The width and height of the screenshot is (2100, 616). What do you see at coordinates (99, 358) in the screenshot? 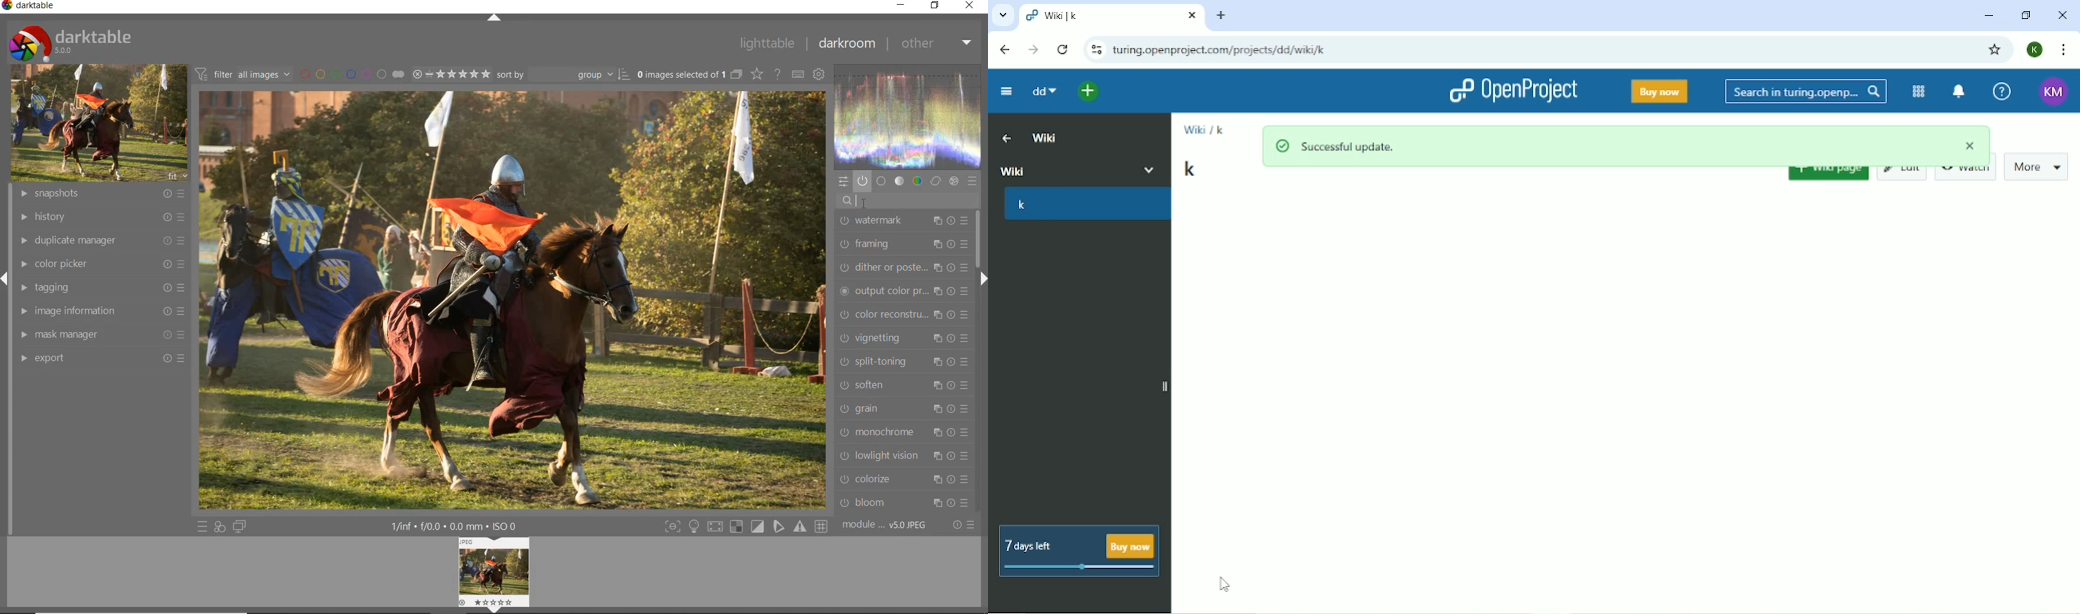
I see `export` at bounding box center [99, 358].